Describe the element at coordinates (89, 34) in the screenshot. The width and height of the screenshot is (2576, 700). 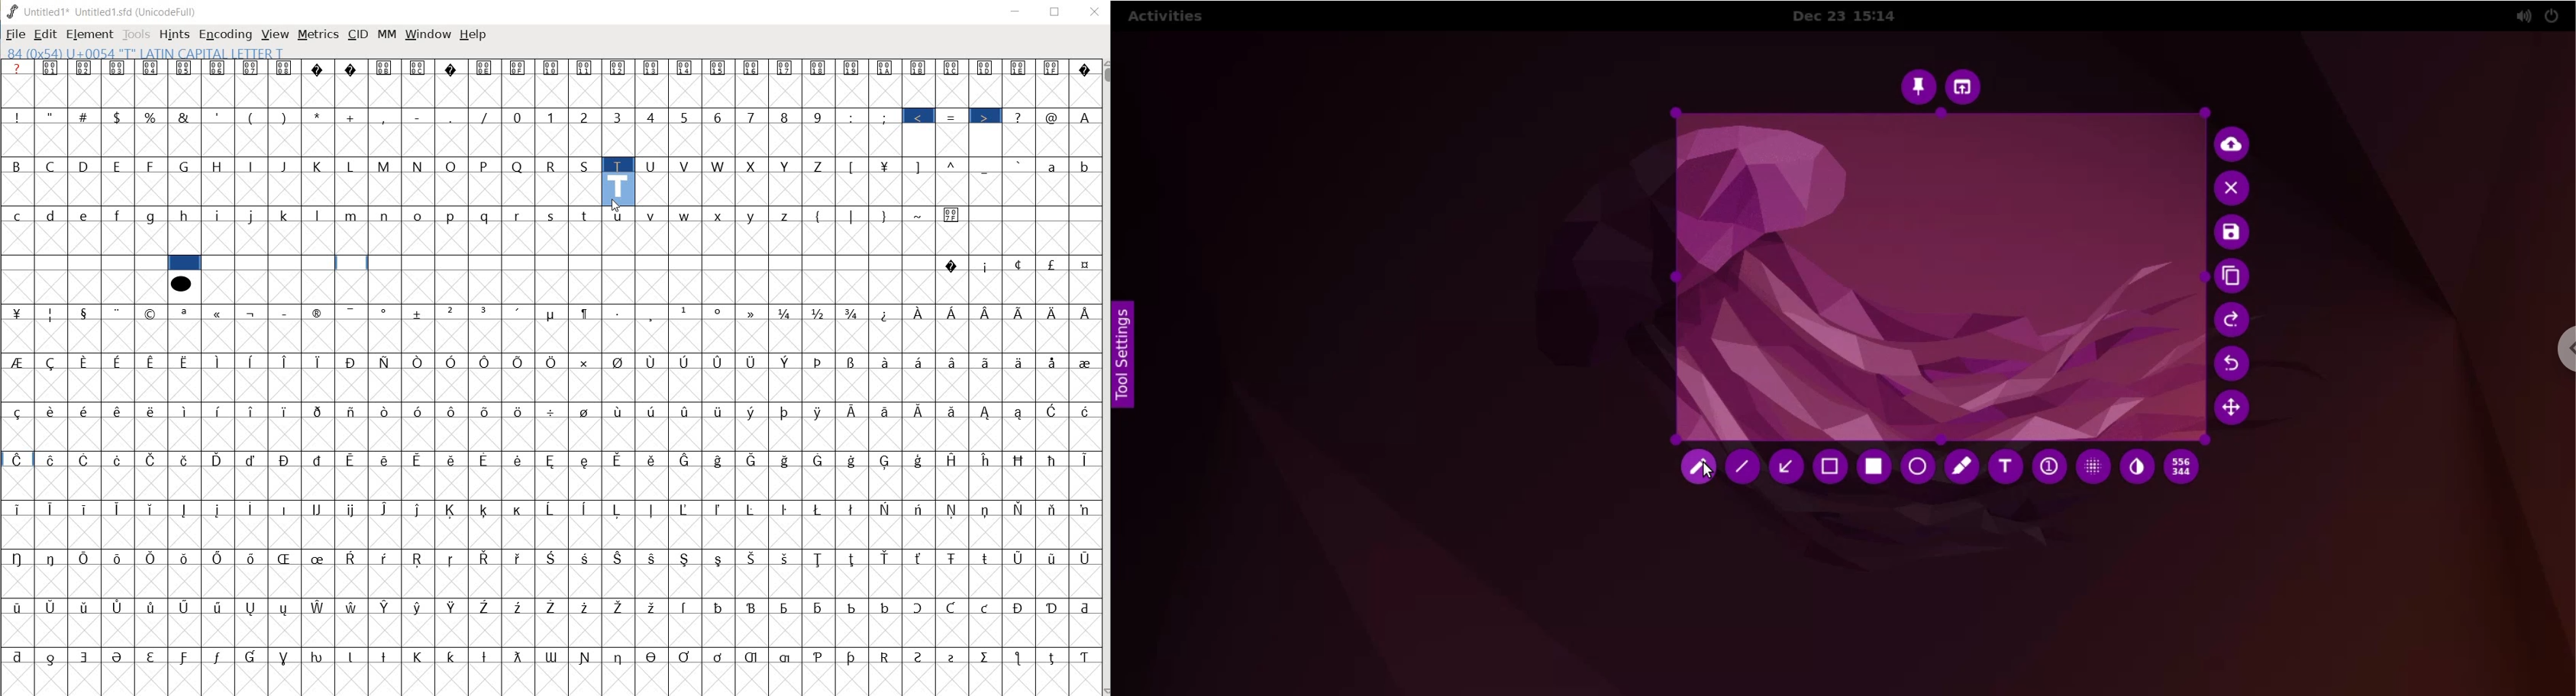
I see `element` at that location.